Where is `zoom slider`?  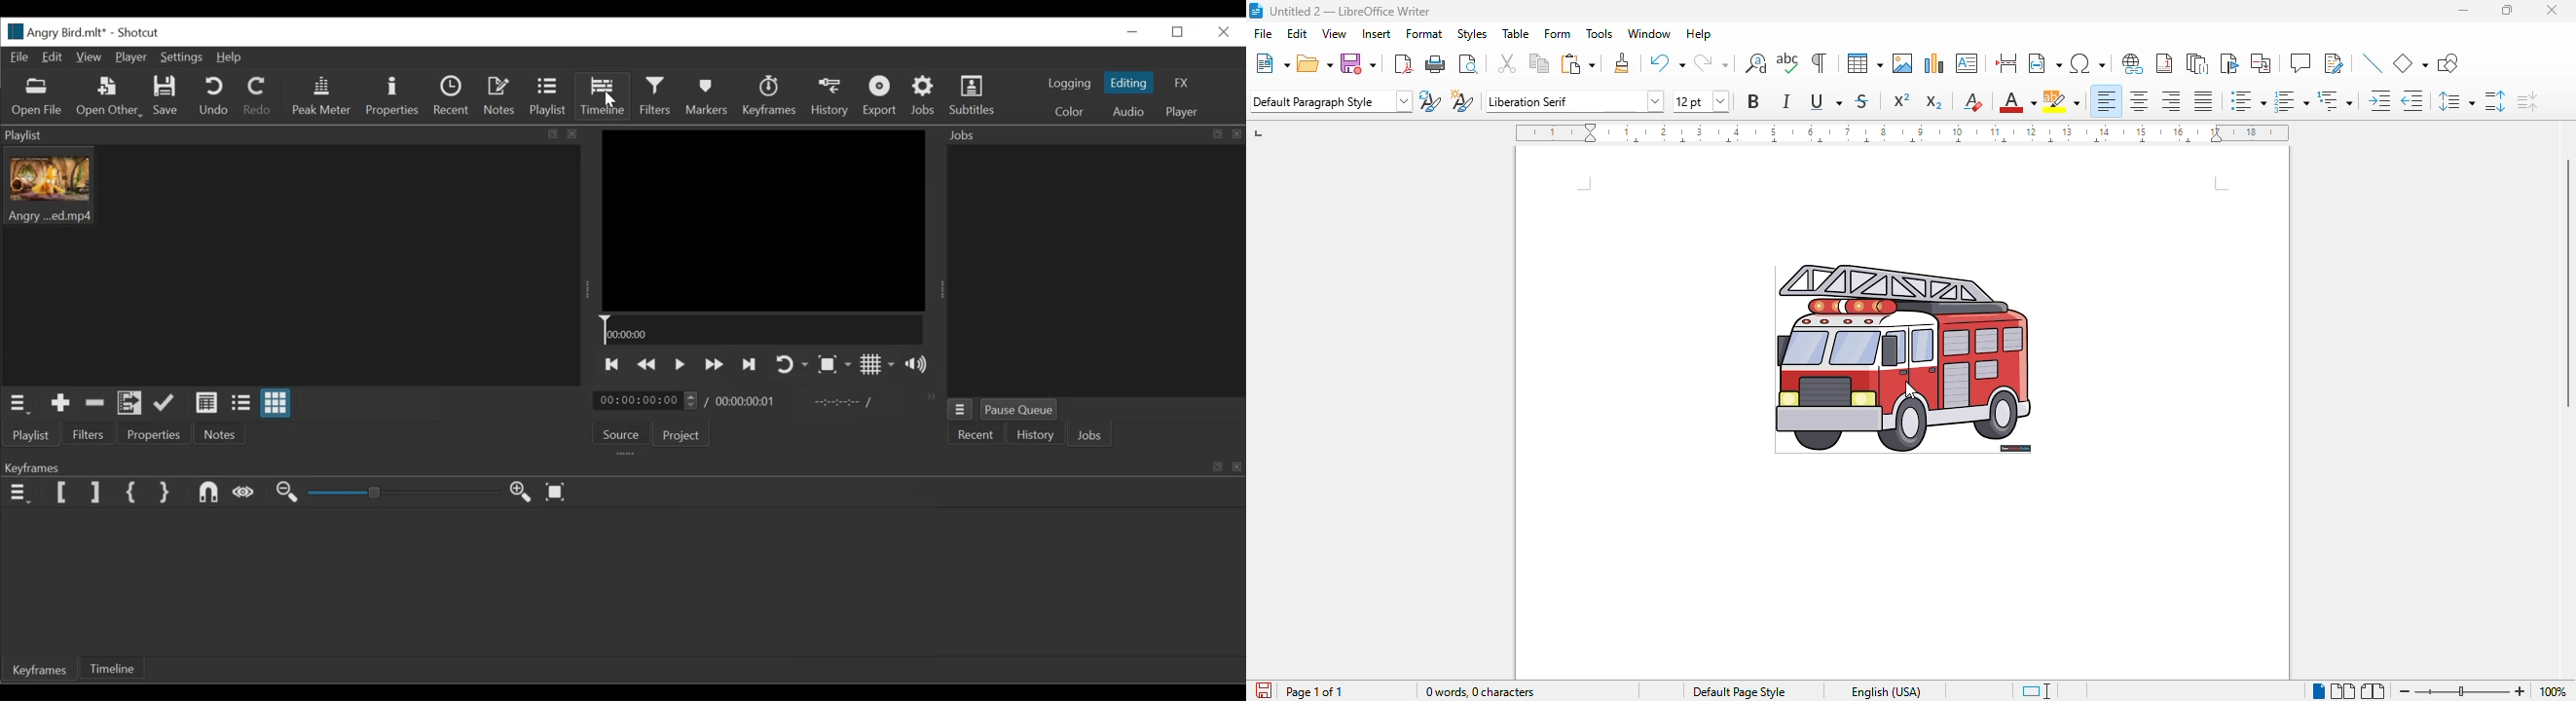 zoom slider is located at coordinates (2462, 690).